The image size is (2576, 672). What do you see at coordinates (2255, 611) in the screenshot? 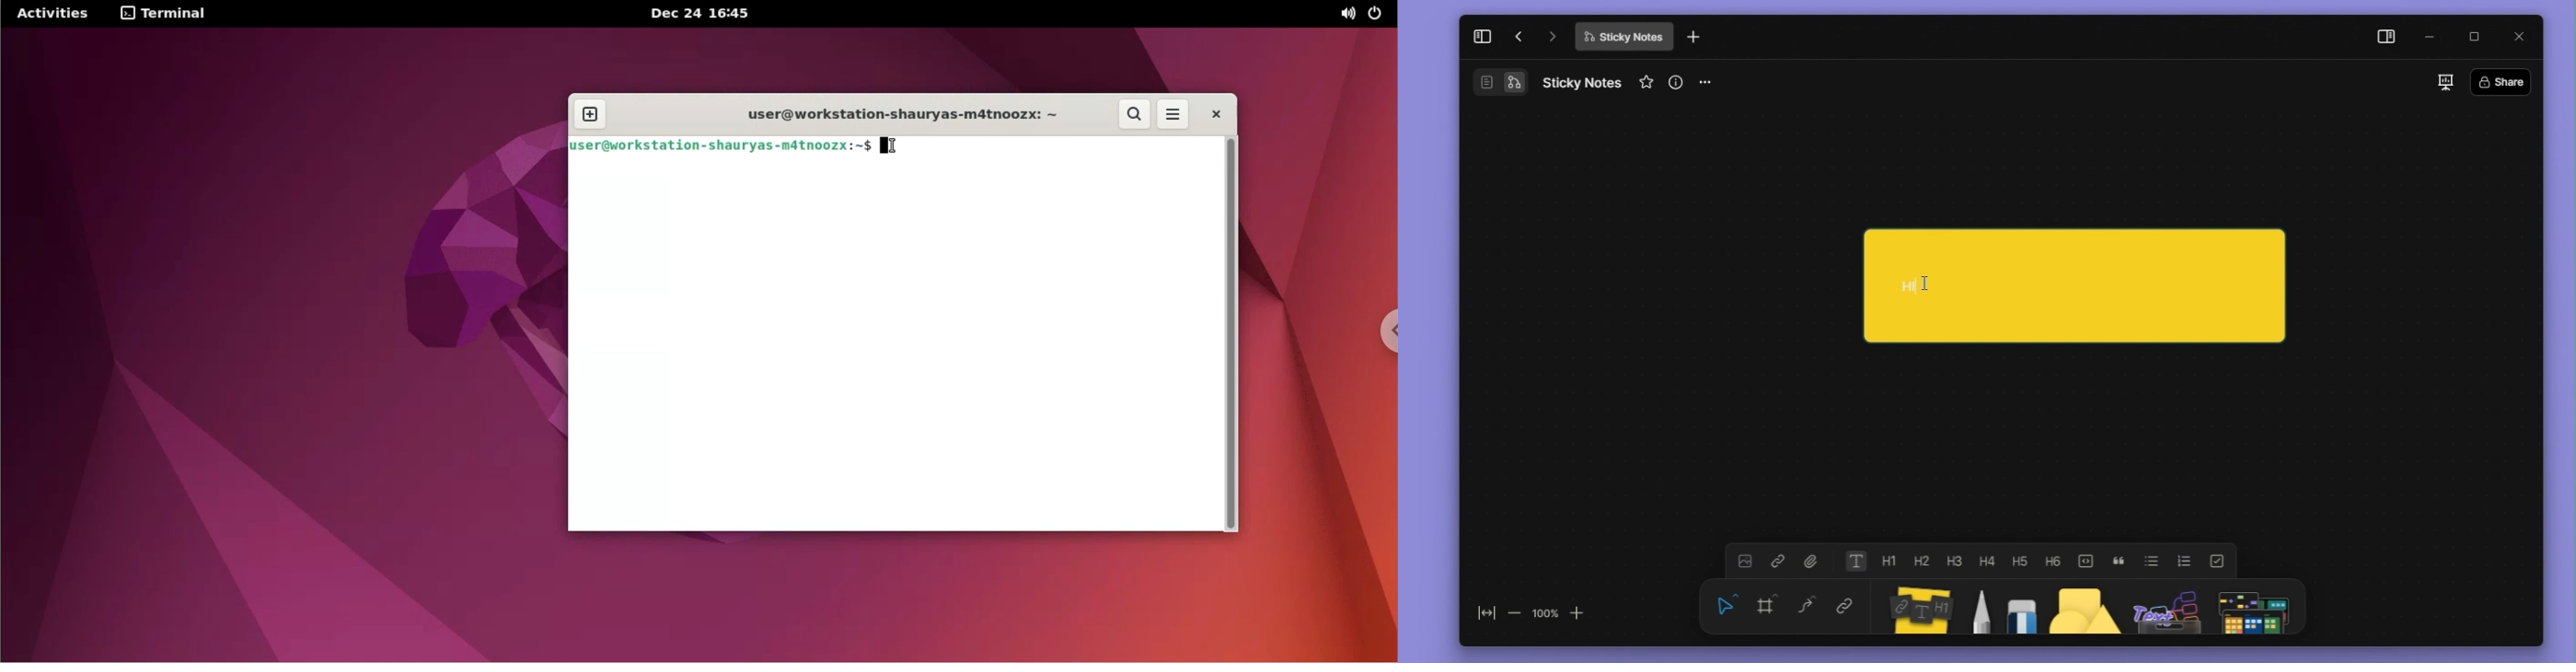
I see `Symbols Panel Icon` at bounding box center [2255, 611].